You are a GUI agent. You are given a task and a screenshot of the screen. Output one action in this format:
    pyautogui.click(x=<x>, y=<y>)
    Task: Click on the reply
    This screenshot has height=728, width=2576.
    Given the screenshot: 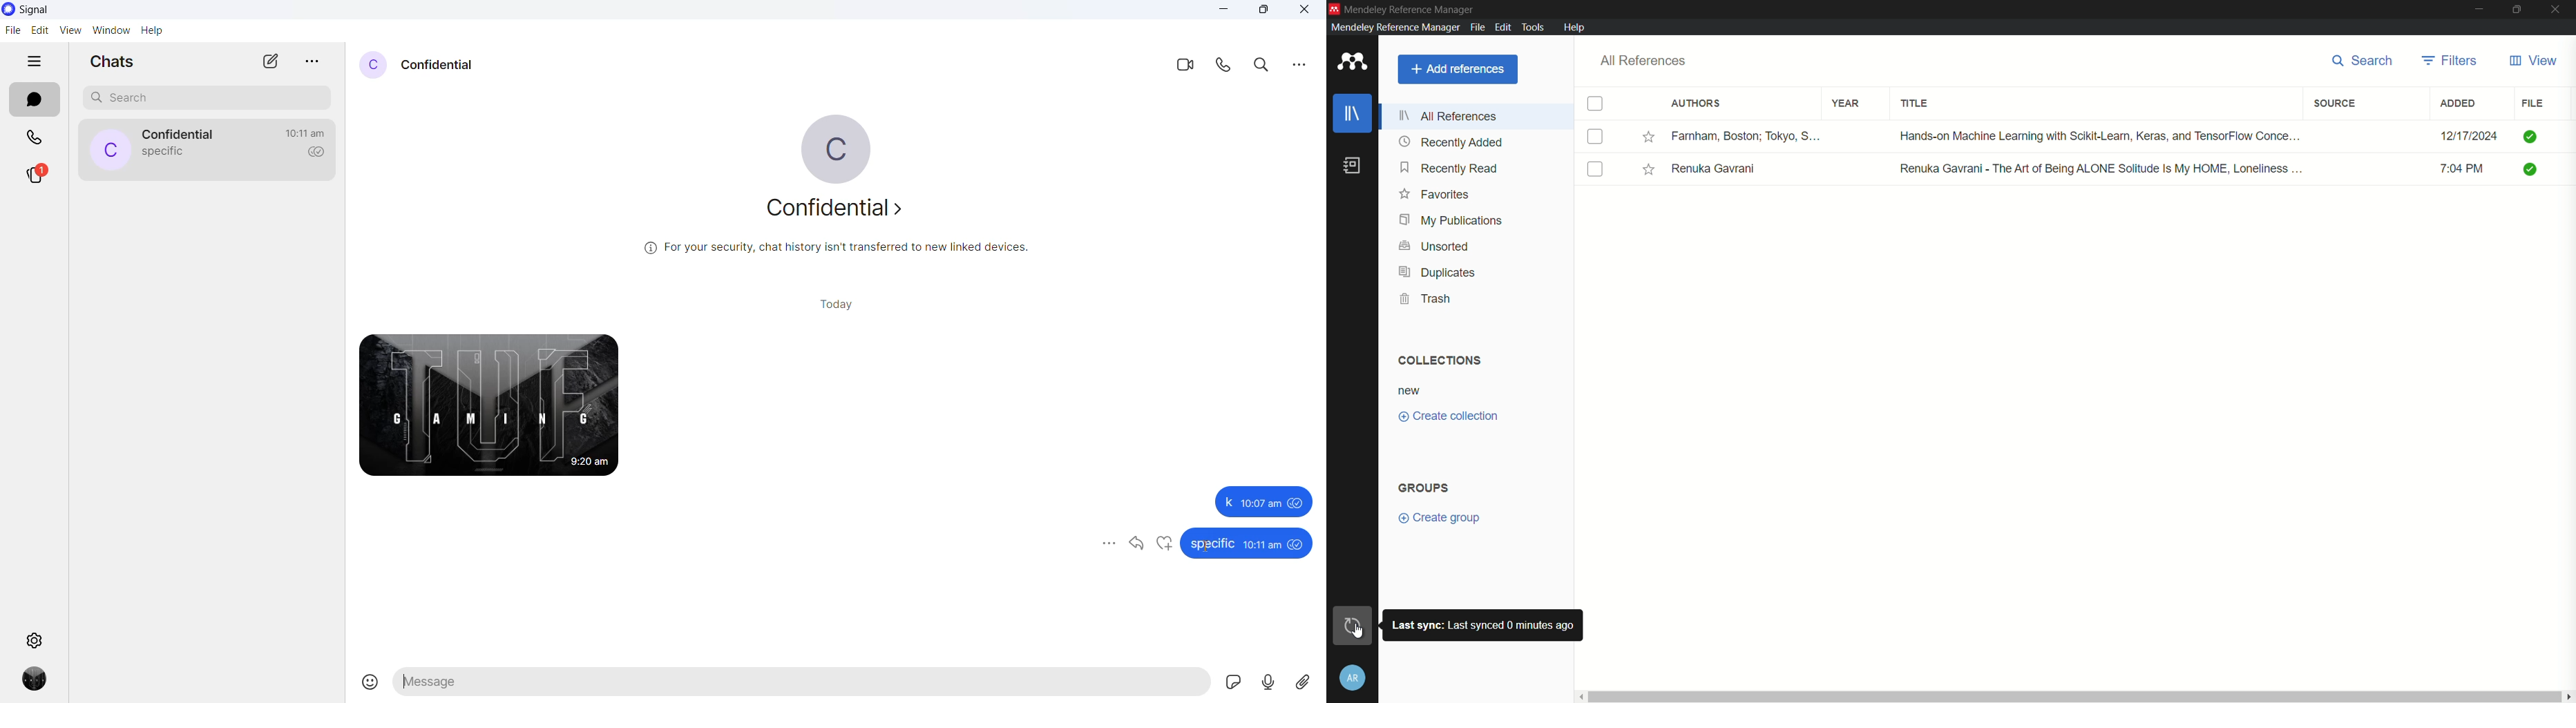 What is the action you would take?
    pyautogui.click(x=1137, y=543)
    